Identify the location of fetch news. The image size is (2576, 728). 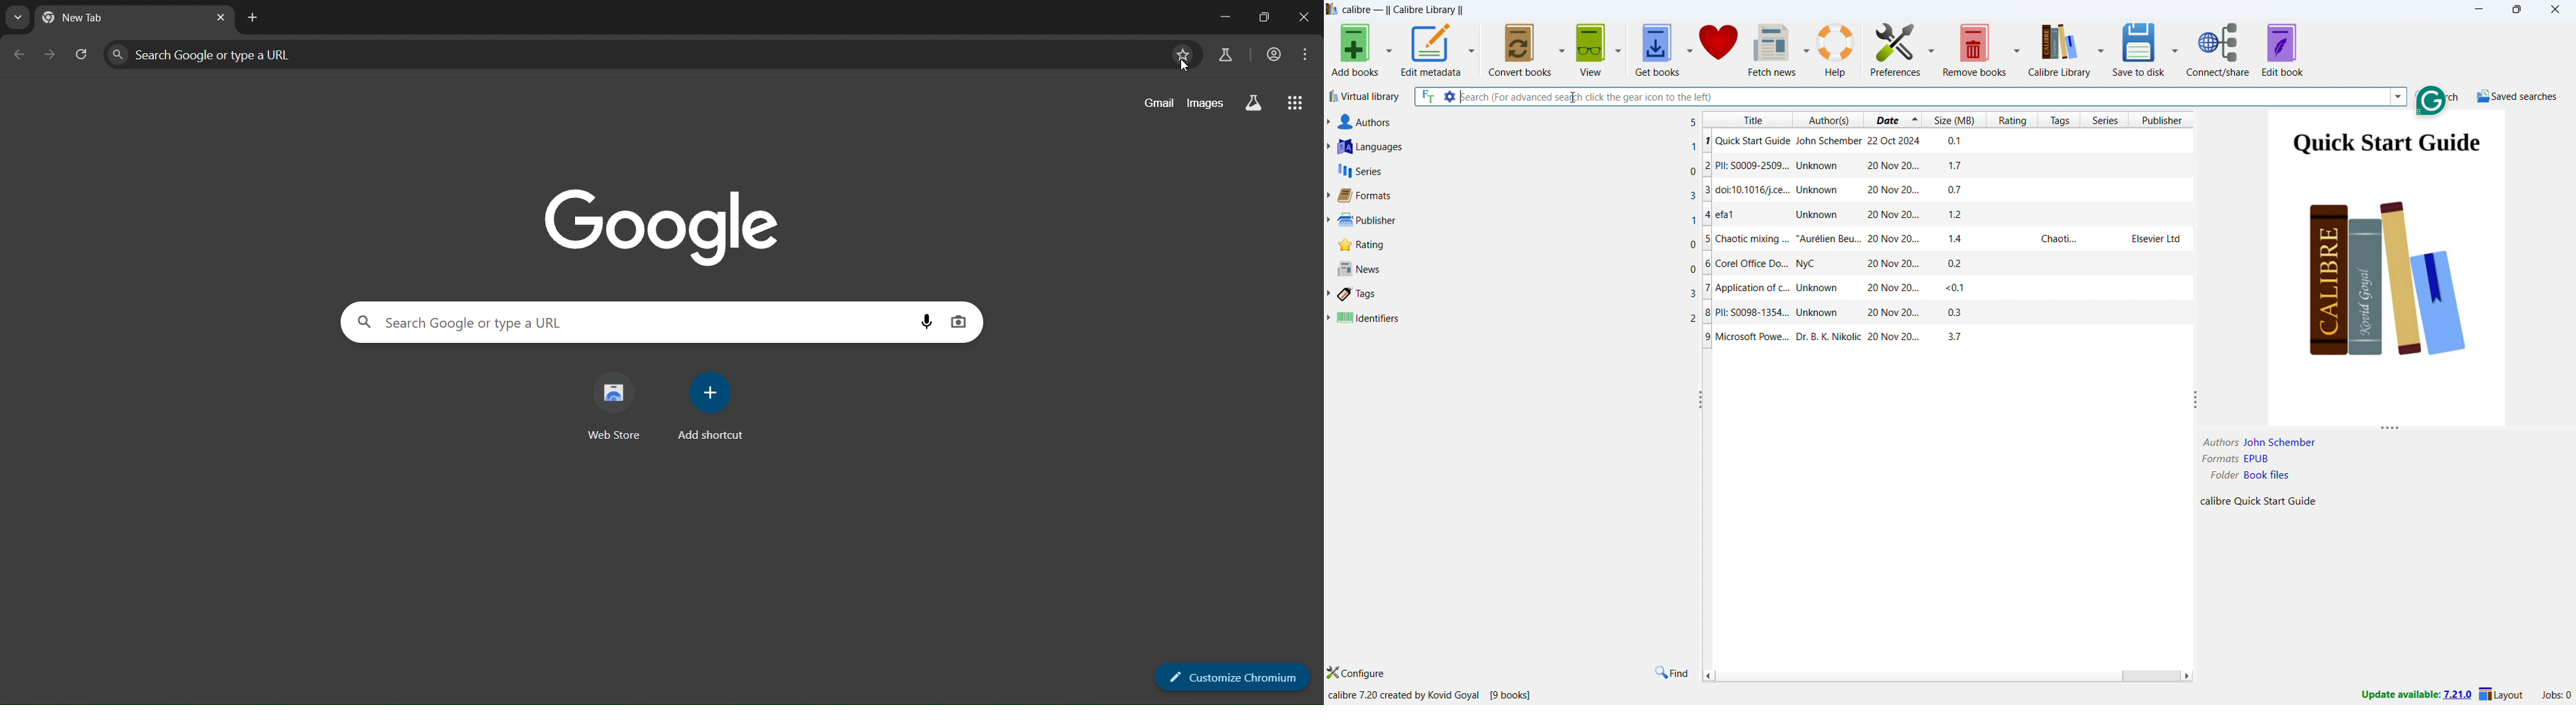
(1773, 49).